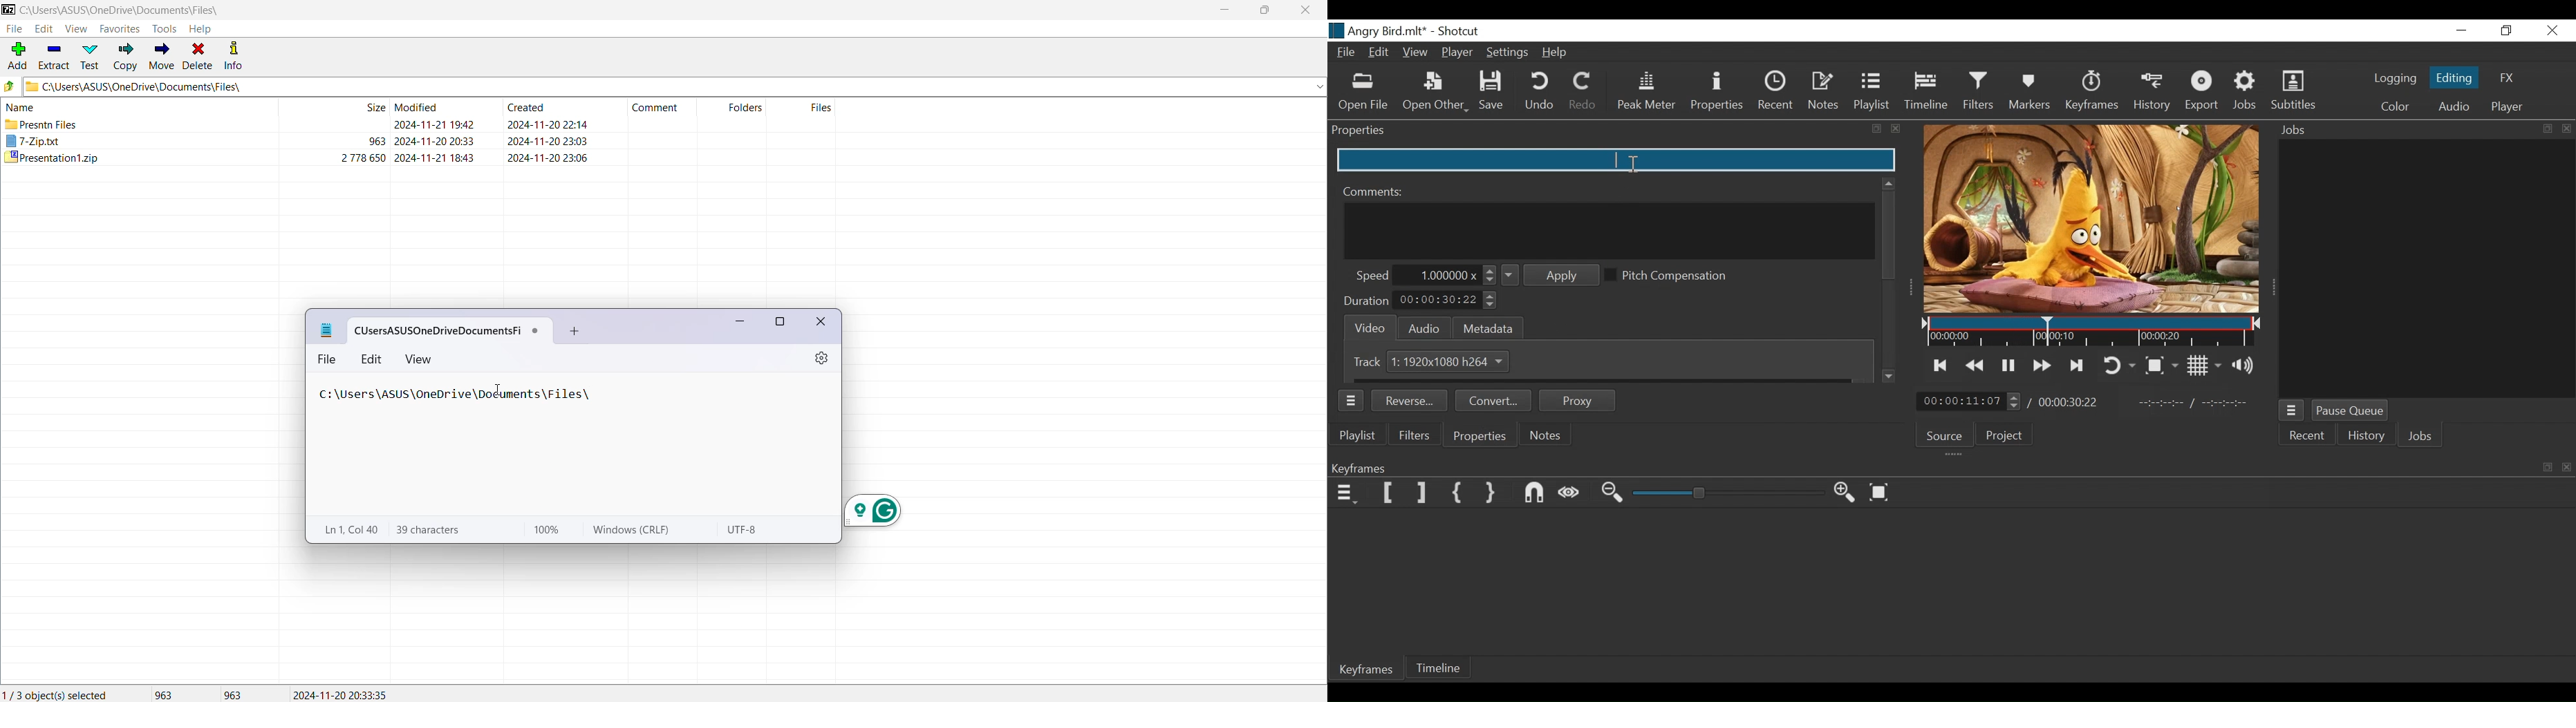 The height and width of the screenshot is (728, 2576). I want to click on Insertion cursor, so click(1633, 164).